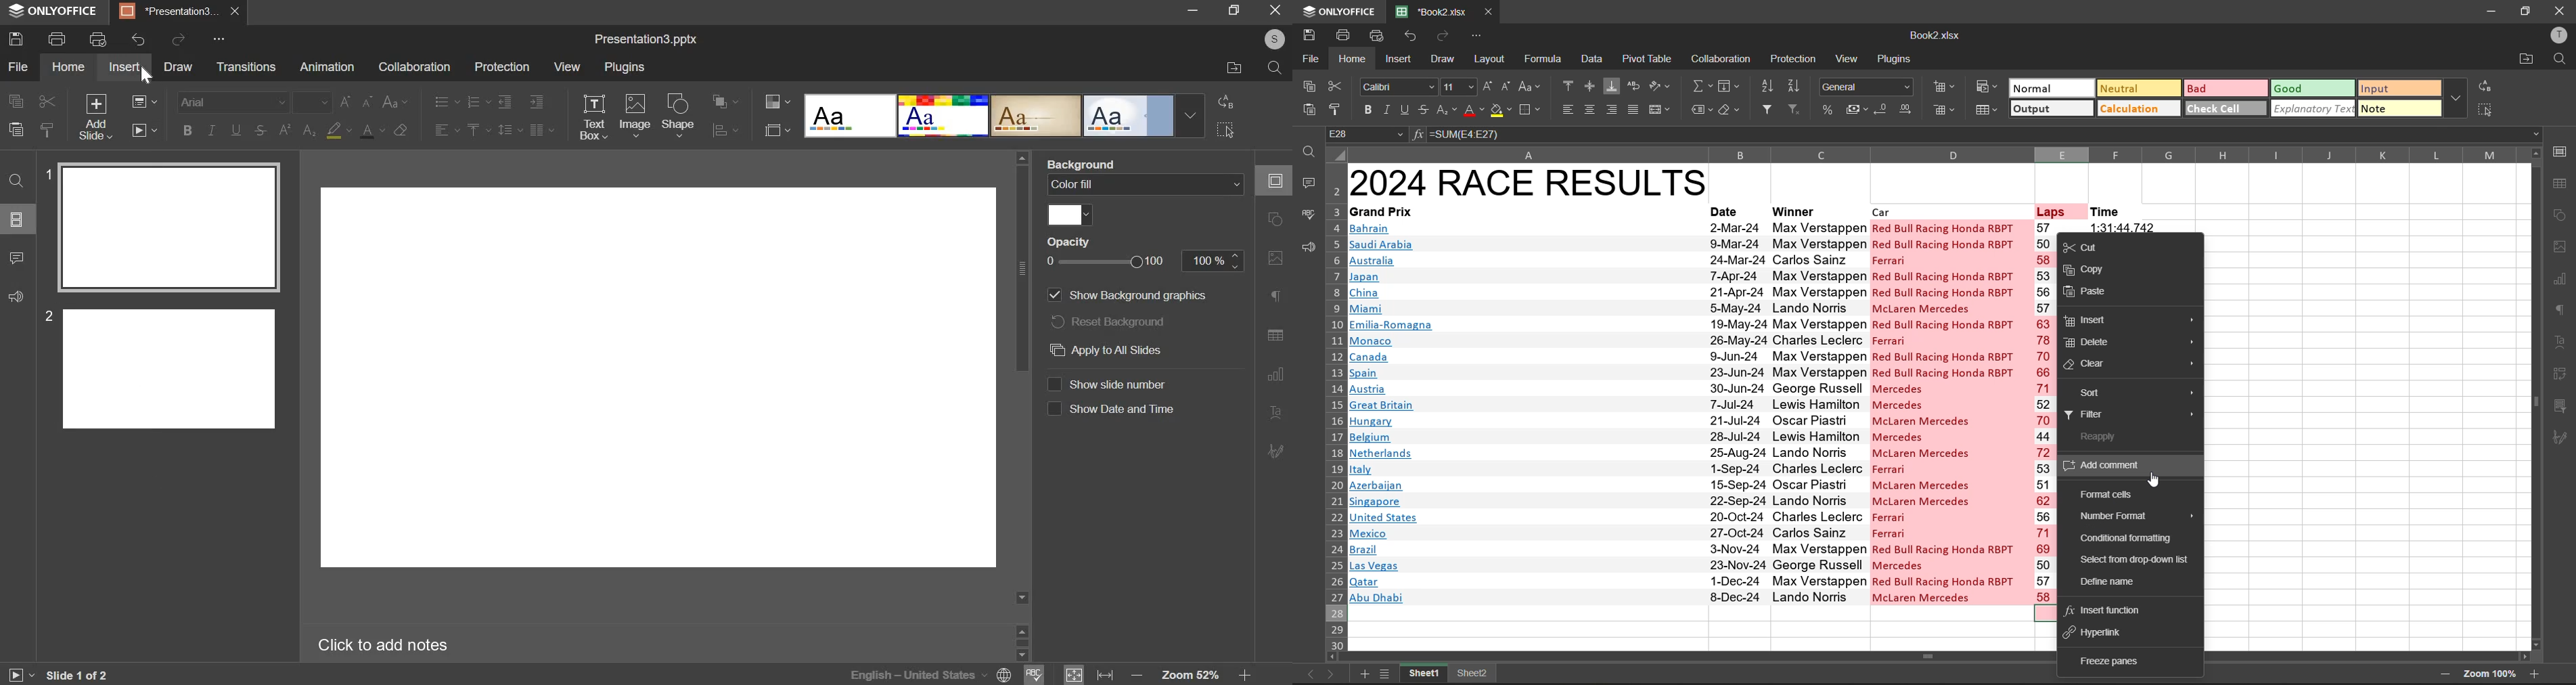  I want to click on increase decimal, so click(1910, 108).